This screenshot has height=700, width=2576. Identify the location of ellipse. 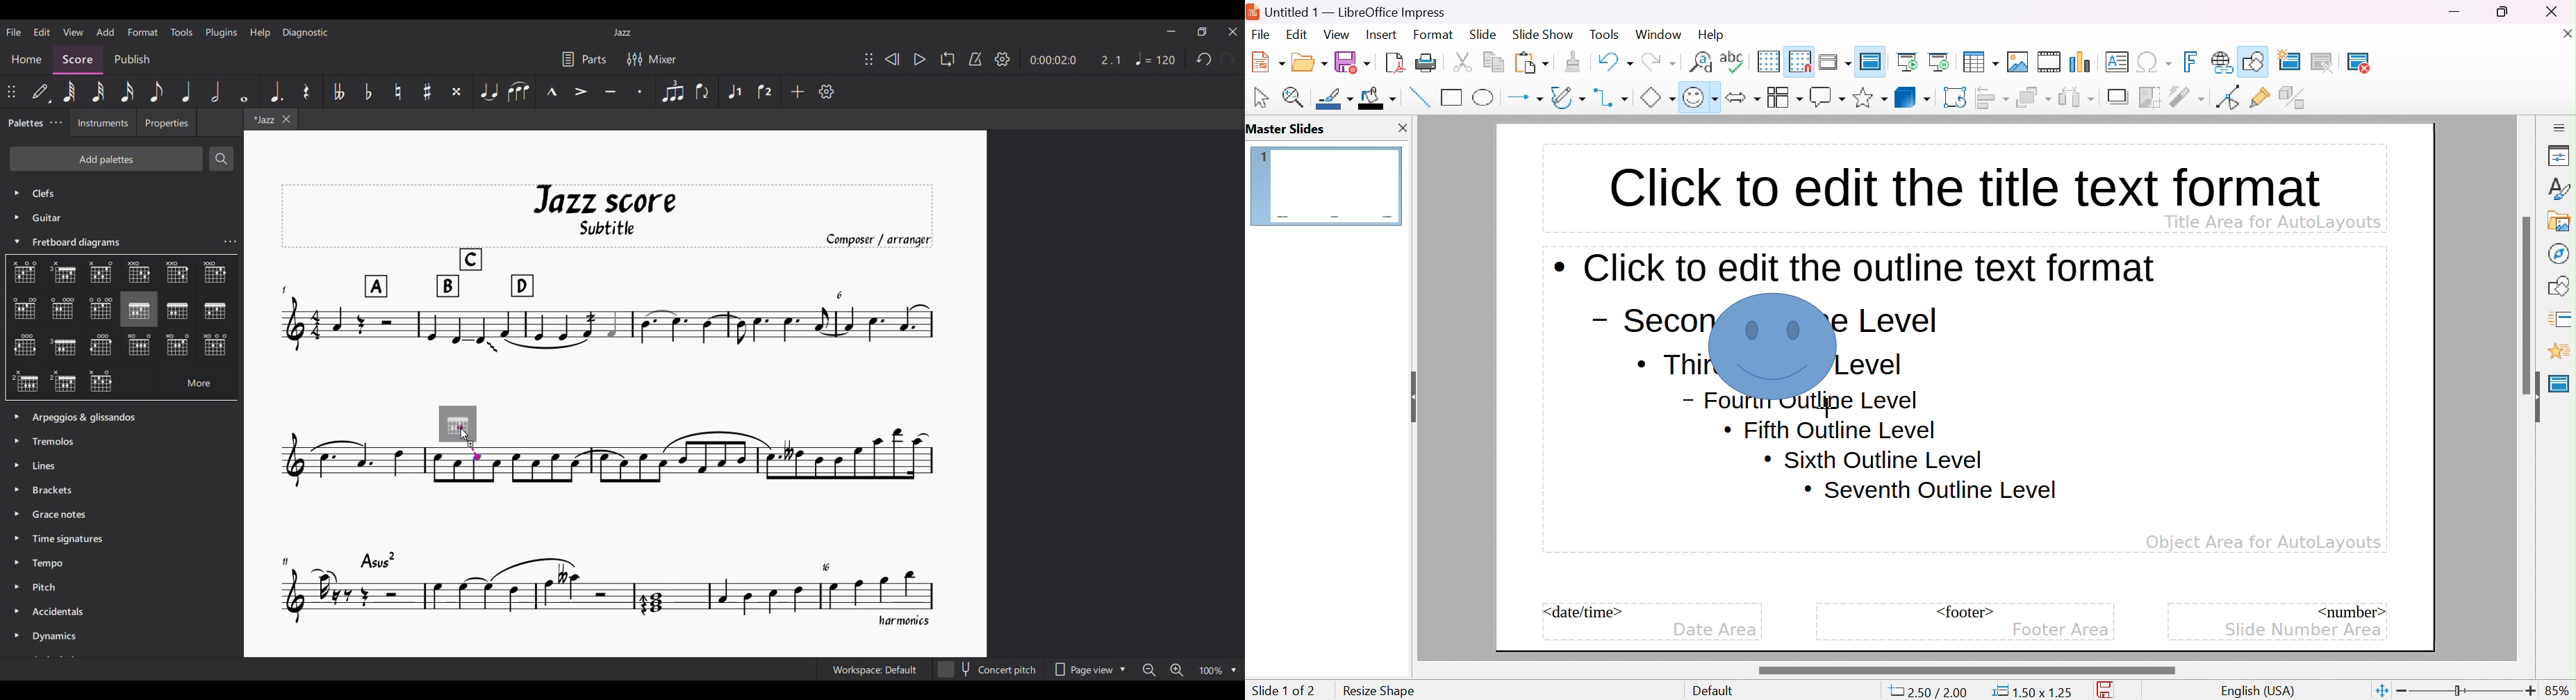
(1485, 97).